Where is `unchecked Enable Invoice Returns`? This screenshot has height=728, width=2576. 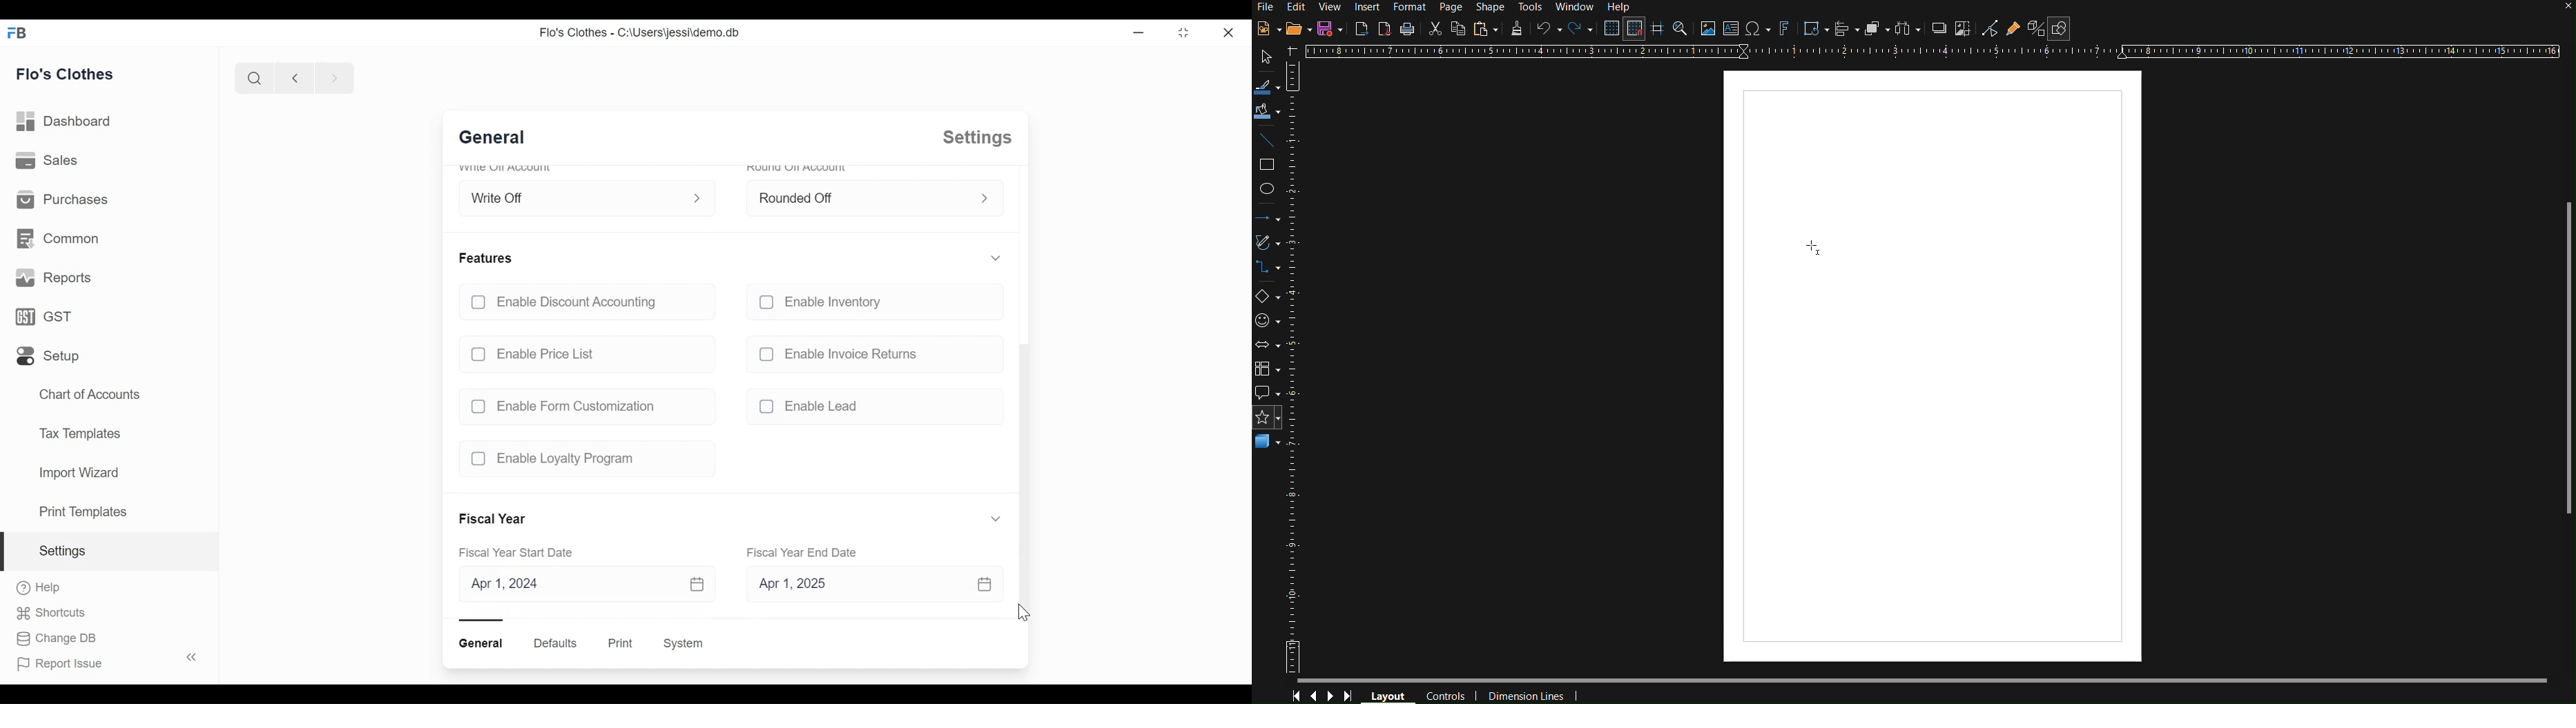
unchecked Enable Invoice Returns is located at coordinates (871, 353).